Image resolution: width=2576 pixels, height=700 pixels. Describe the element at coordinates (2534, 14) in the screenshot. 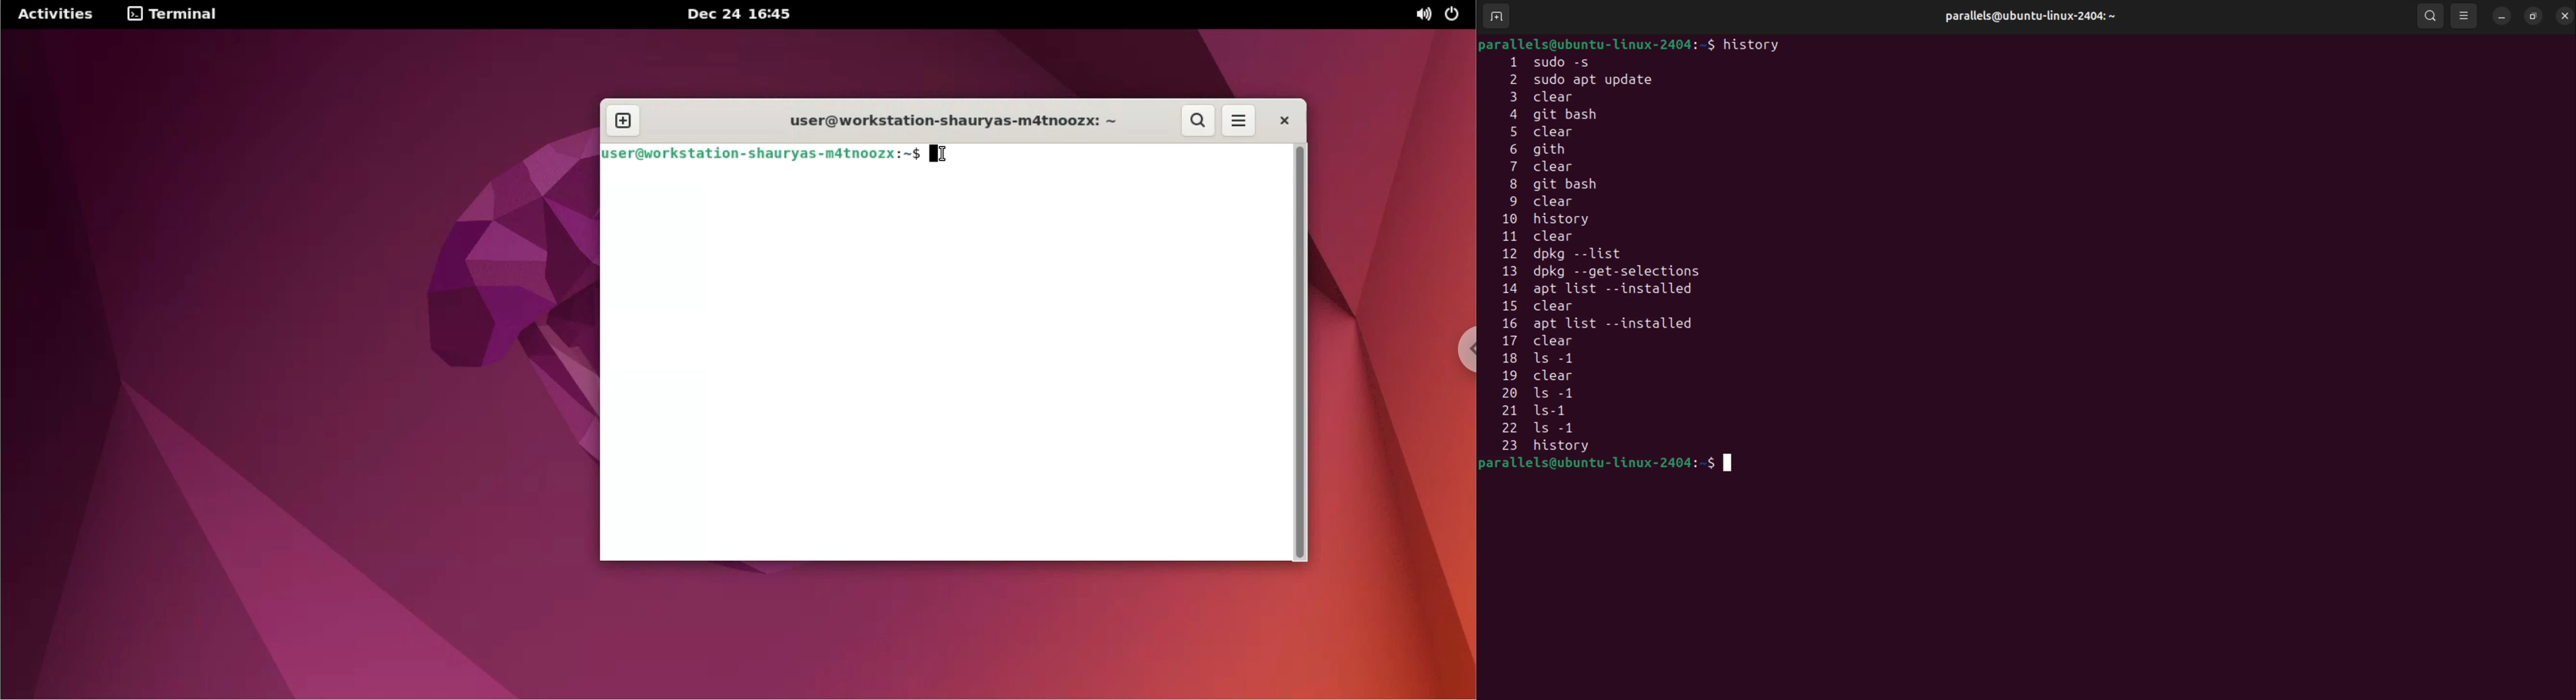

I see `resize` at that location.